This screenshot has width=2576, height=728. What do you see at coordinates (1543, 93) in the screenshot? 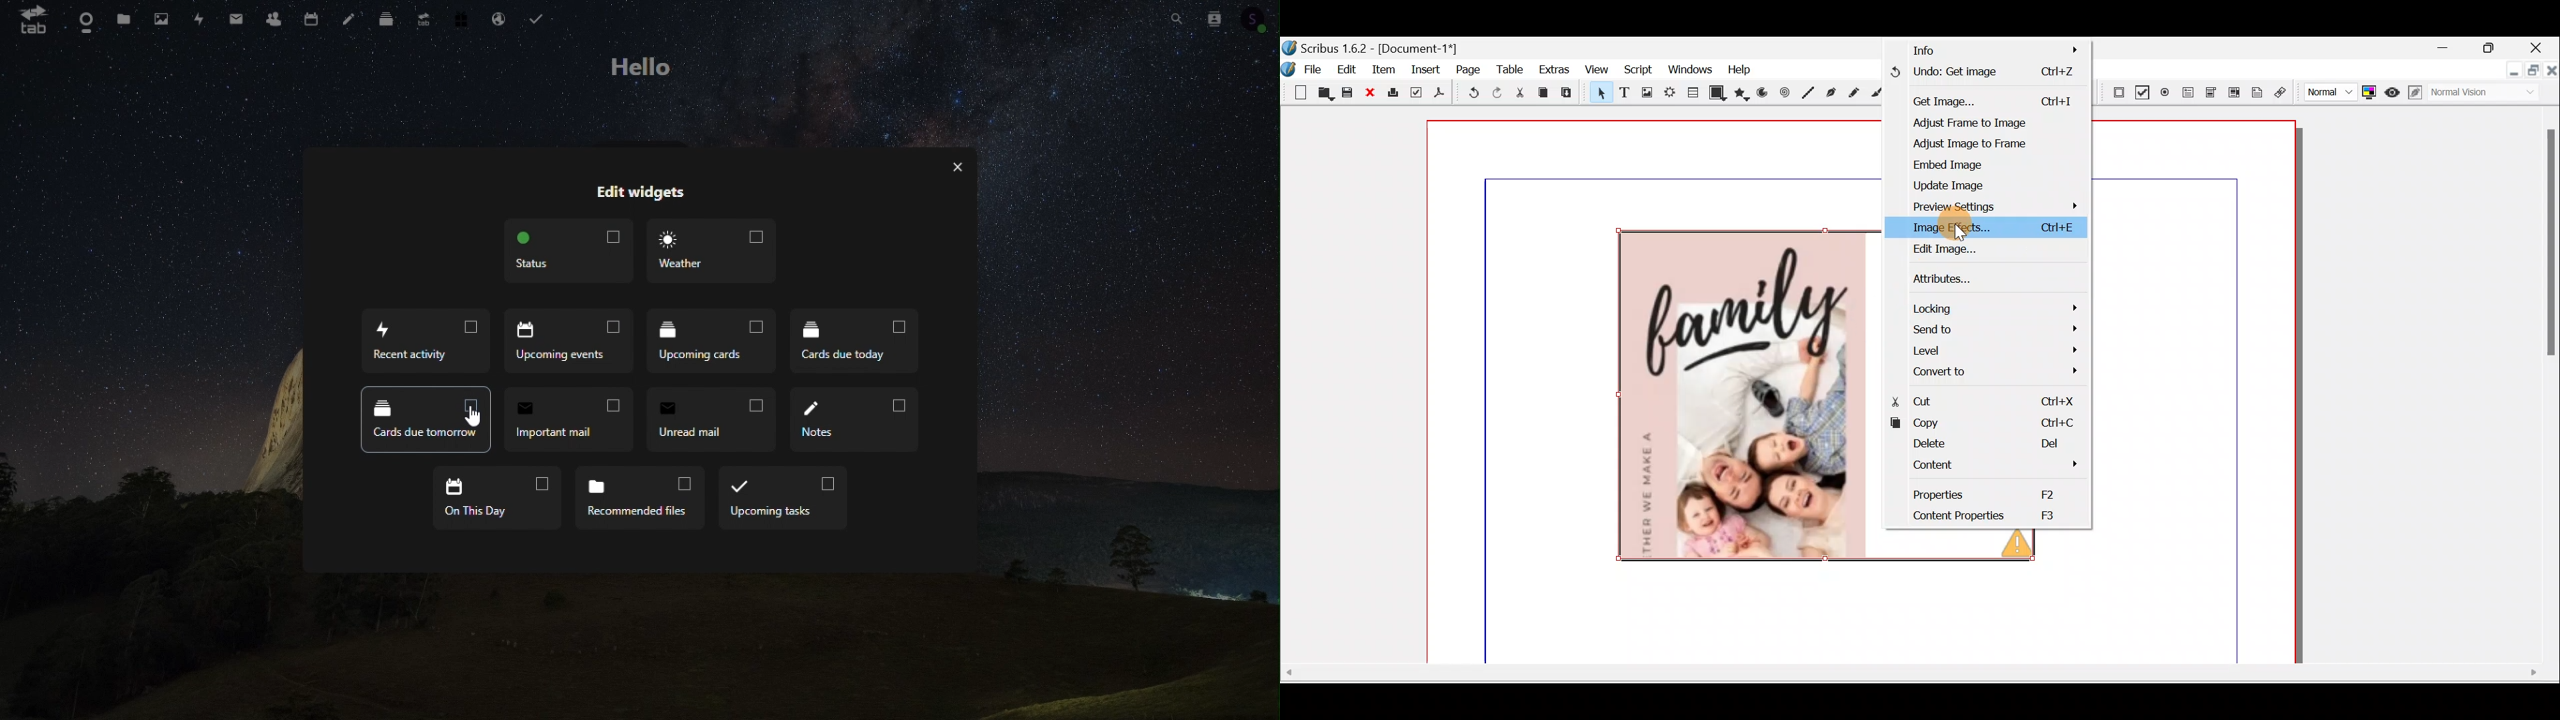
I see `Copy` at bounding box center [1543, 93].